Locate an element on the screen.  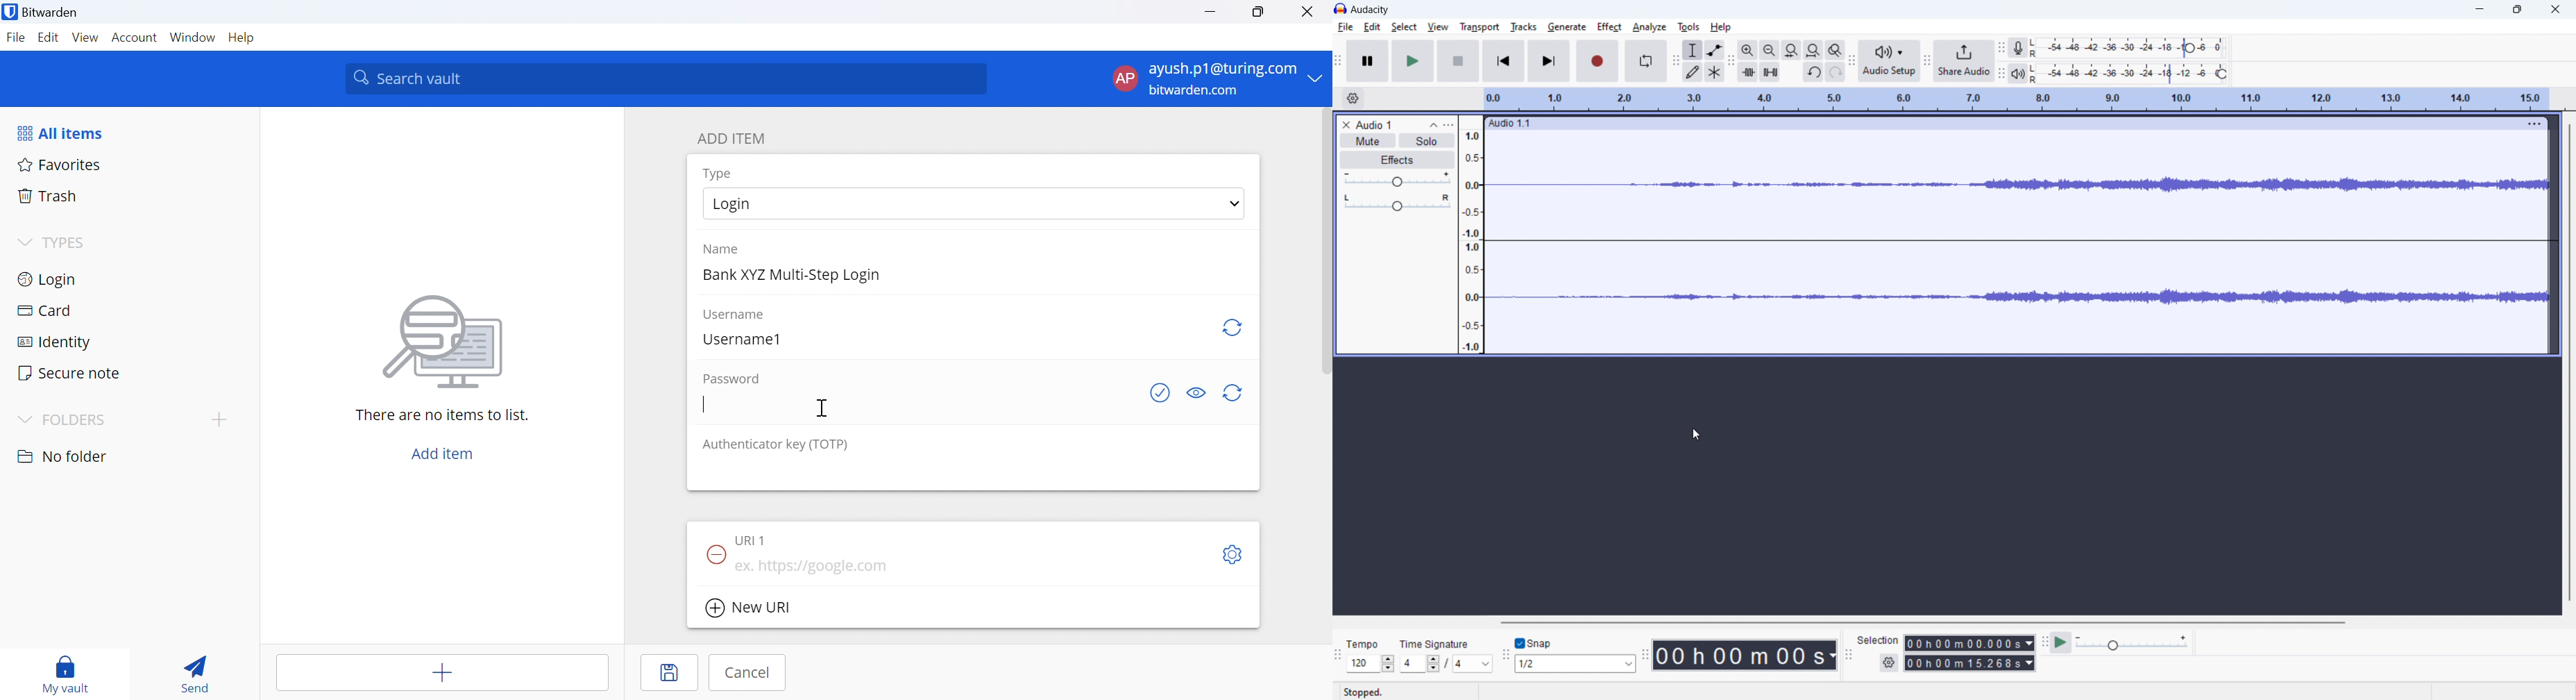
zoom out is located at coordinates (1769, 49).